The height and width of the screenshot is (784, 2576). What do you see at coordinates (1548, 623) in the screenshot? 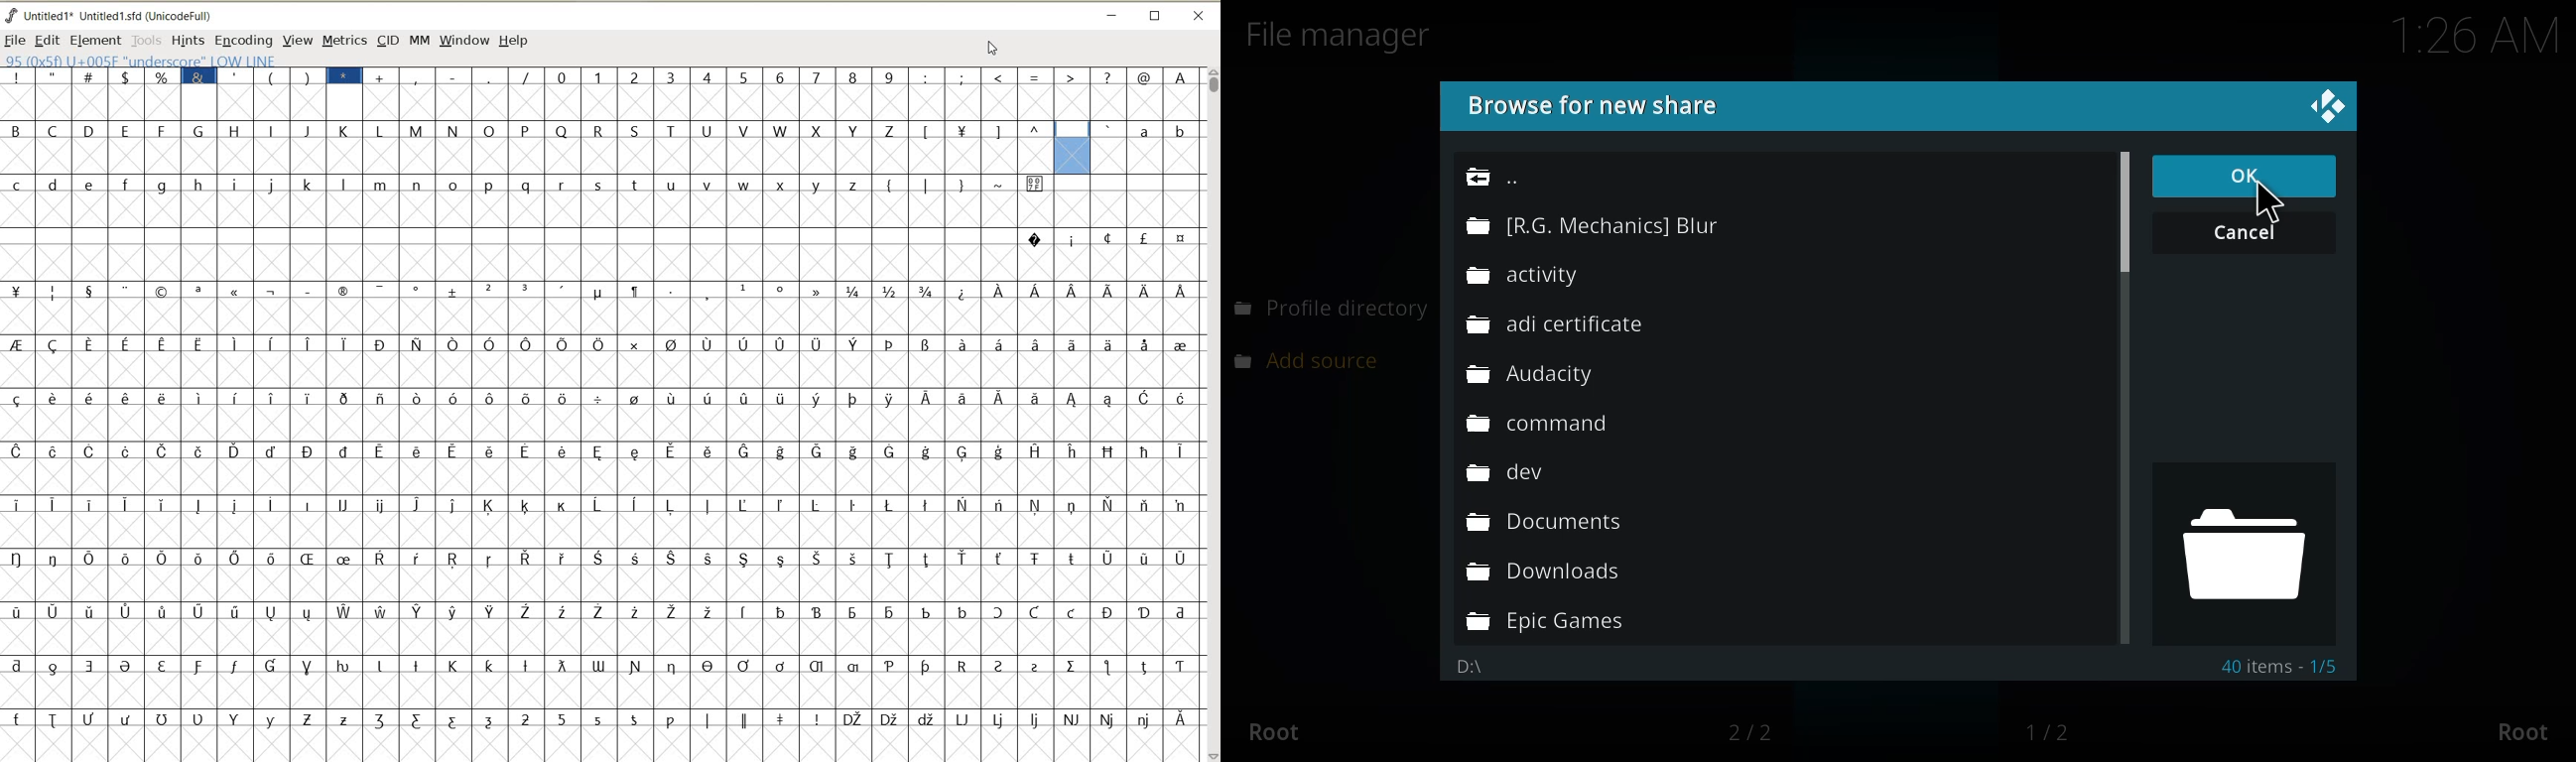
I see `file` at bounding box center [1548, 623].